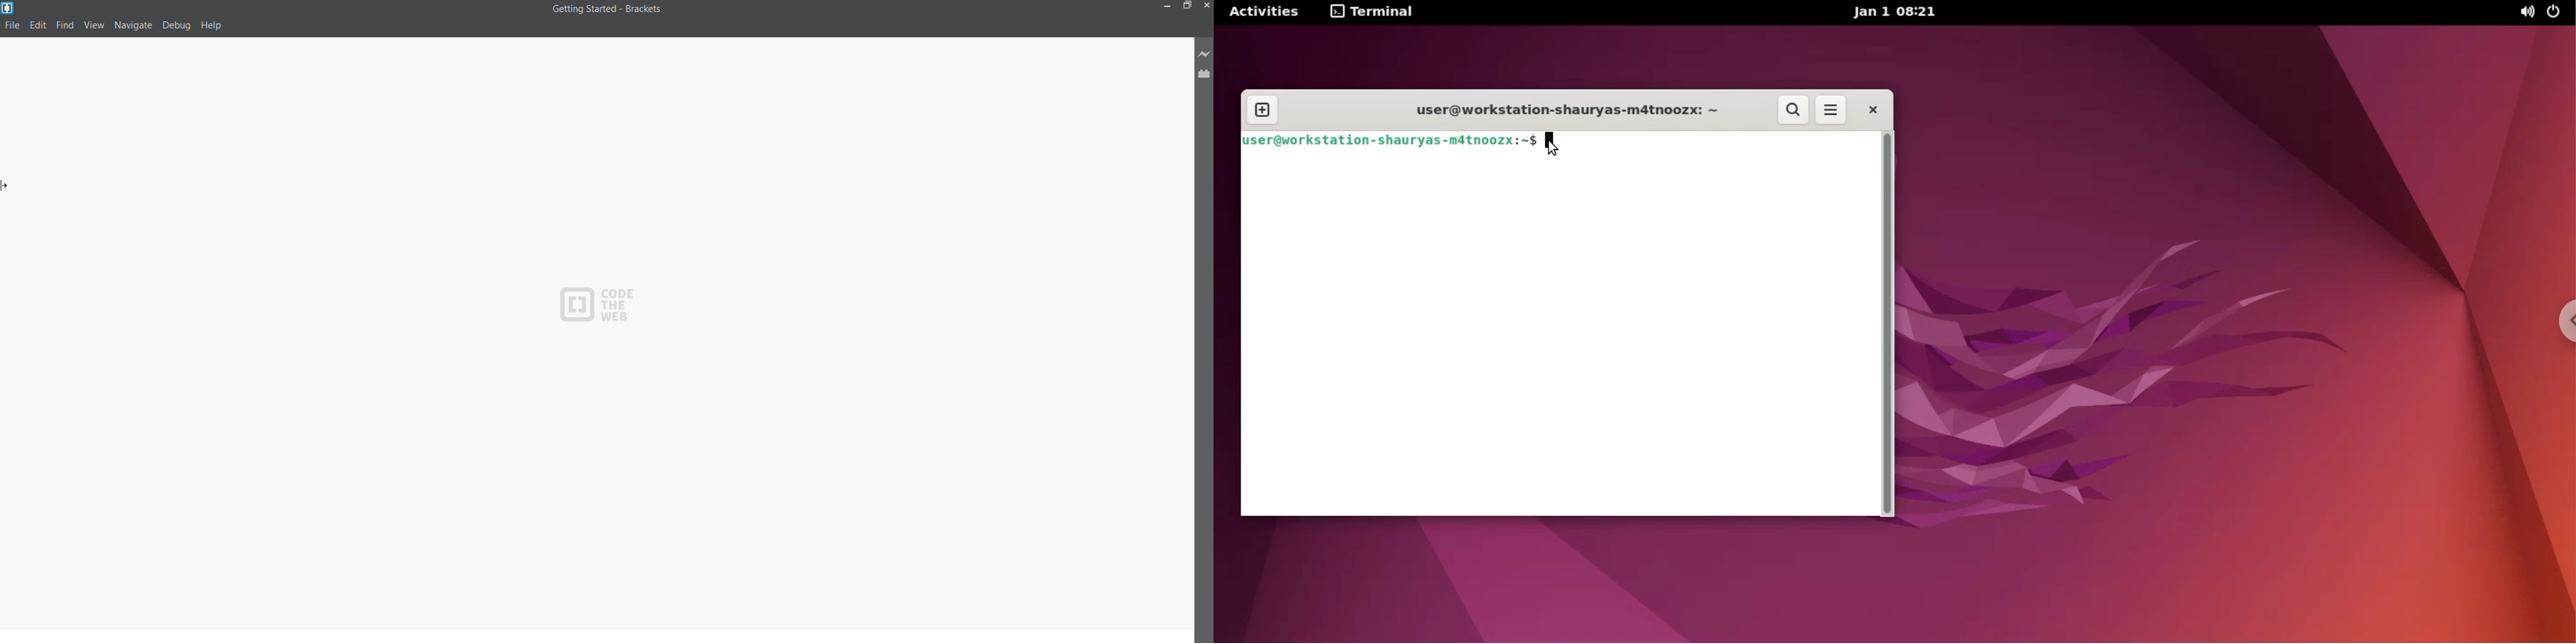 The width and height of the screenshot is (2576, 644). What do you see at coordinates (1204, 74) in the screenshot?
I see `extension manager` at bounding box center [1204, 74].